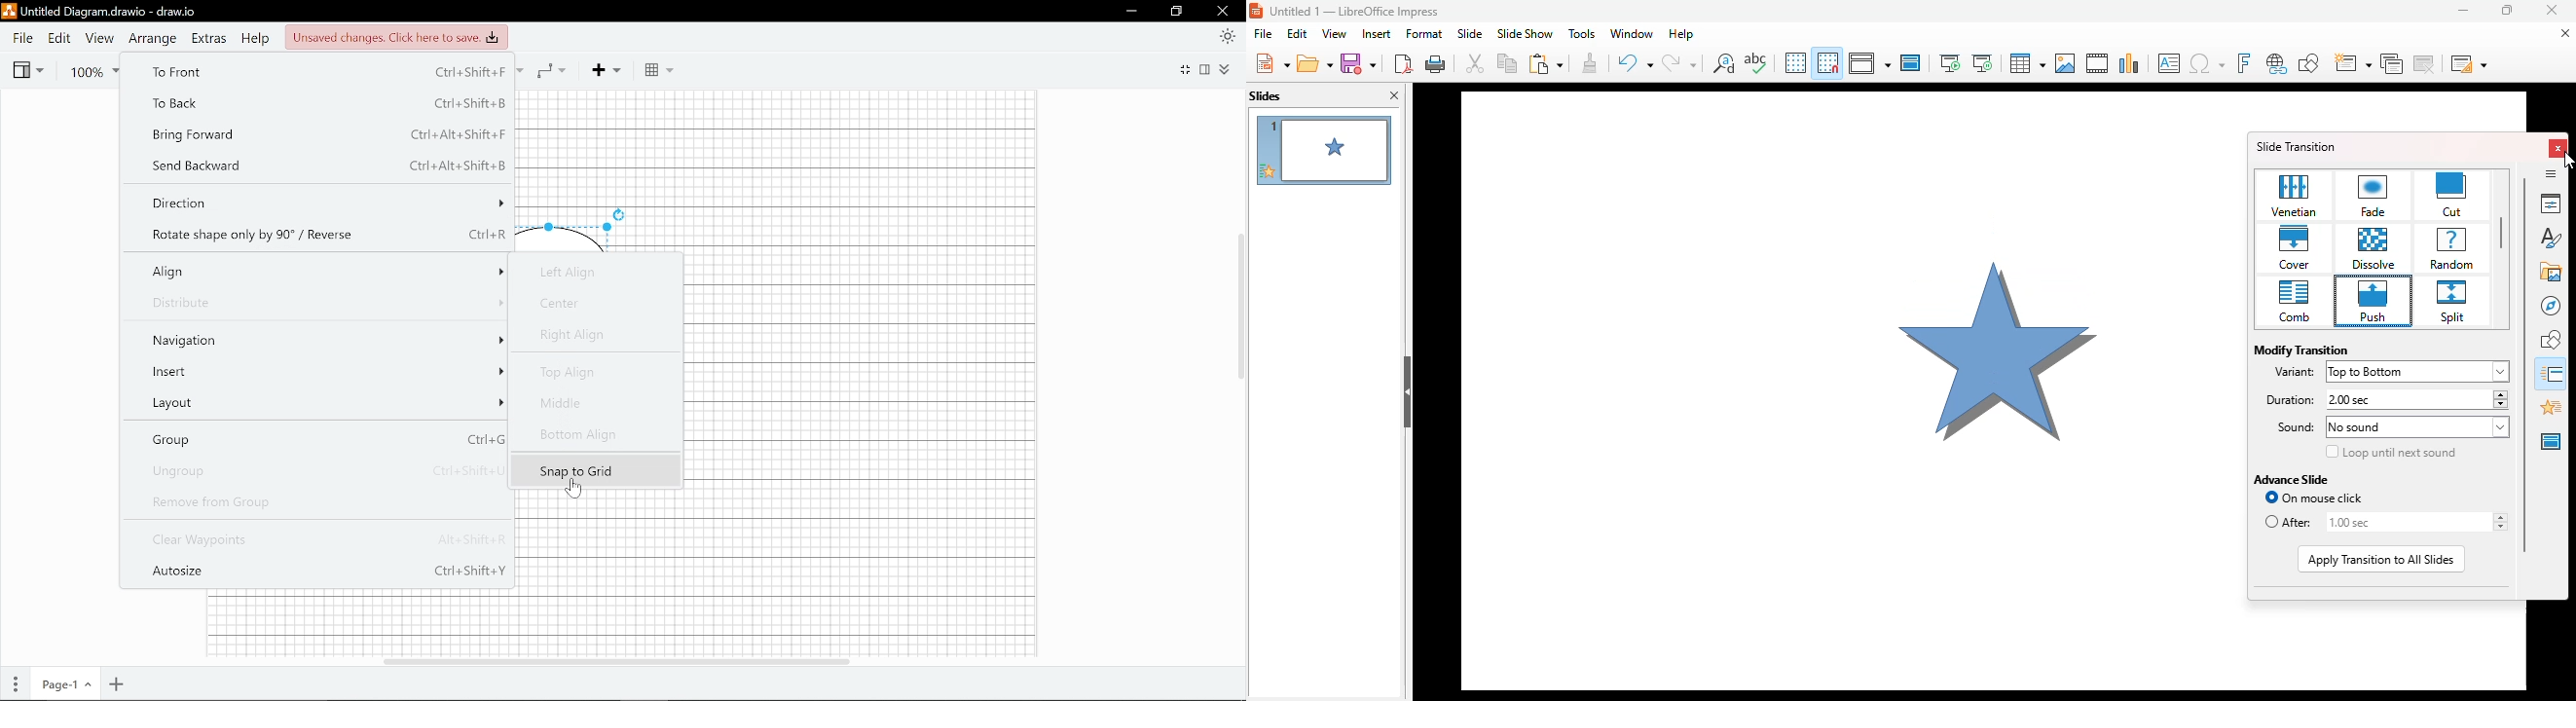 This screenshot has height=728, width=2576. What do you see at coordinates (1582, 34) in the screenshot?
I see `tools` at bounding box center [1582, 34].